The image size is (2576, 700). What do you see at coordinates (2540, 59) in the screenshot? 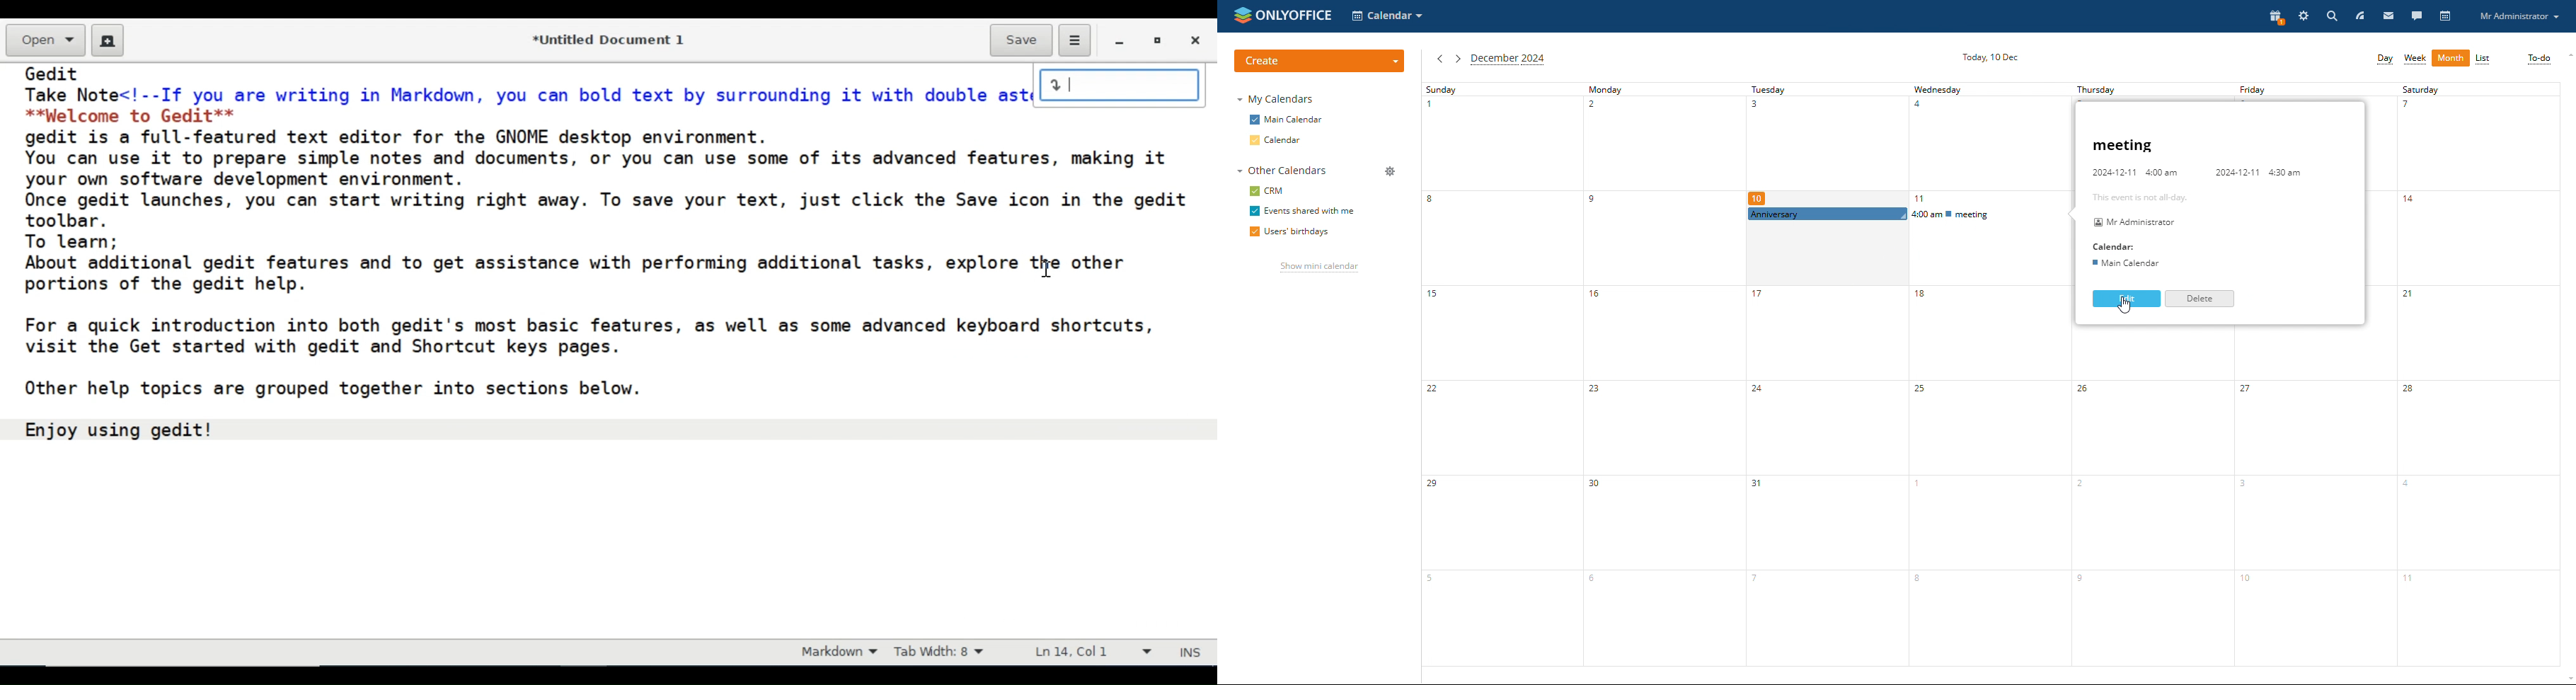
I see `to-do` at bounding box center [2540, 59].